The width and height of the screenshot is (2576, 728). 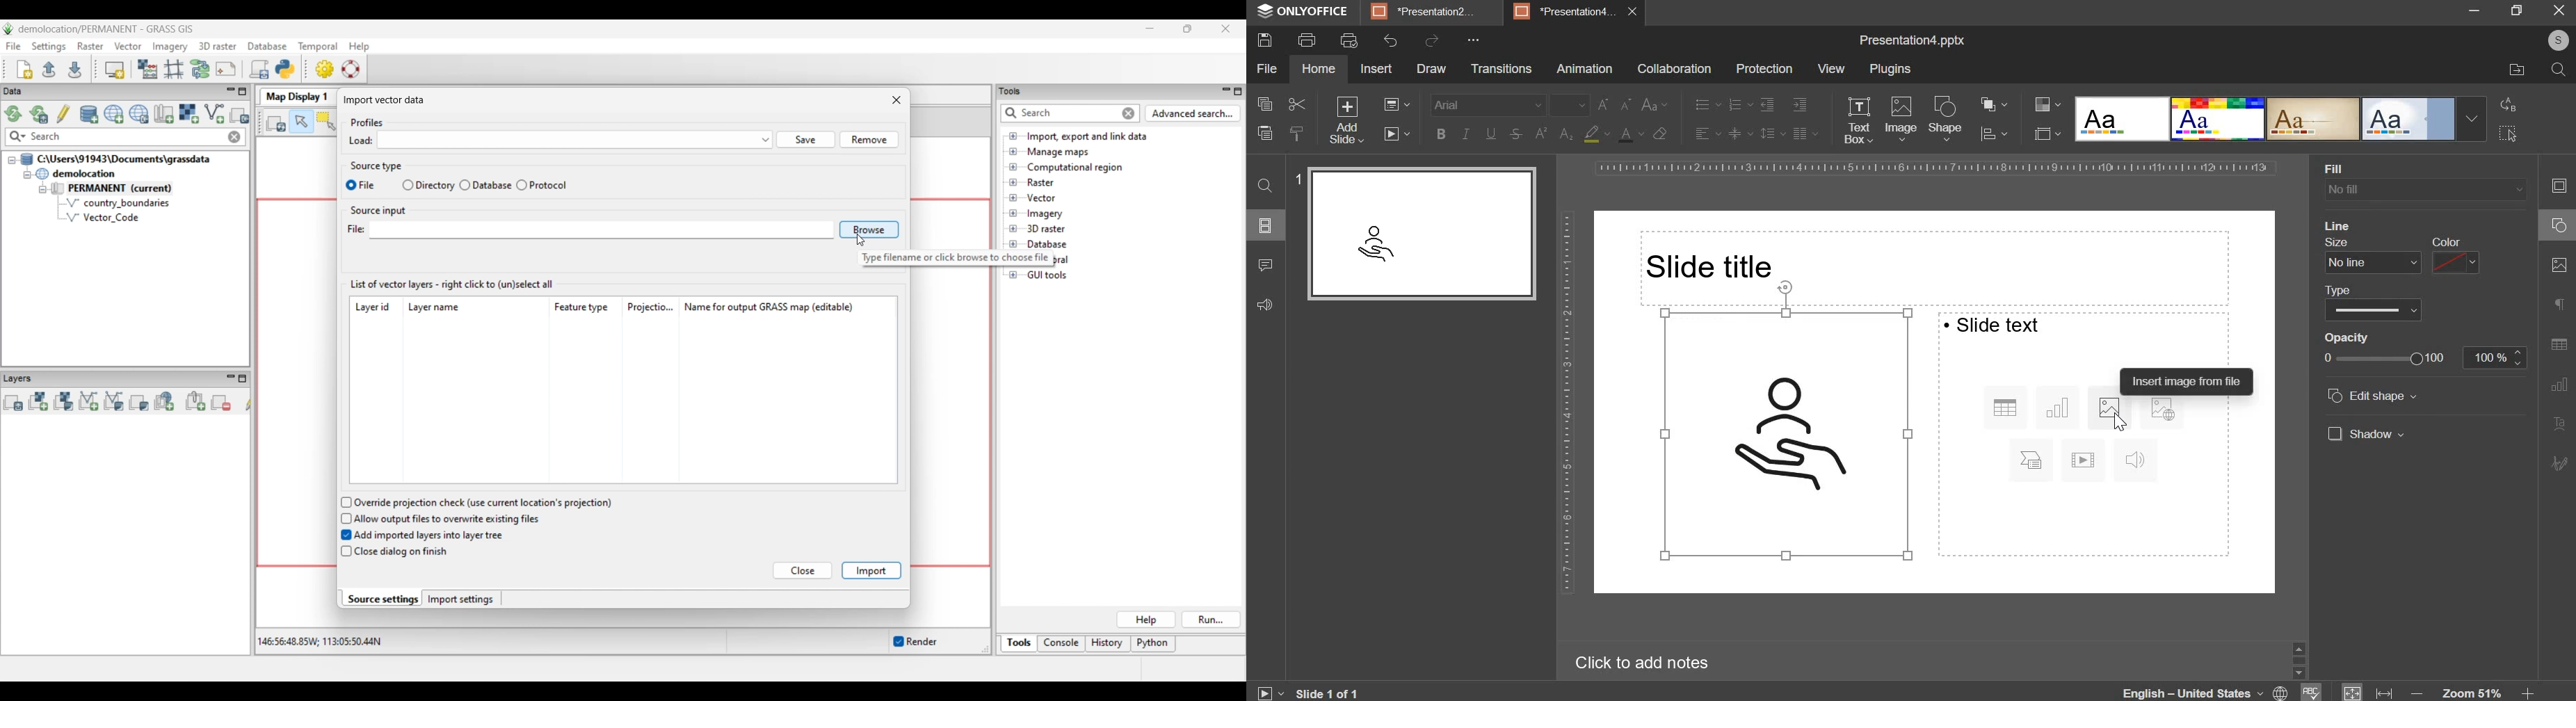 I want to click on find, so click(x=1266, y=184).